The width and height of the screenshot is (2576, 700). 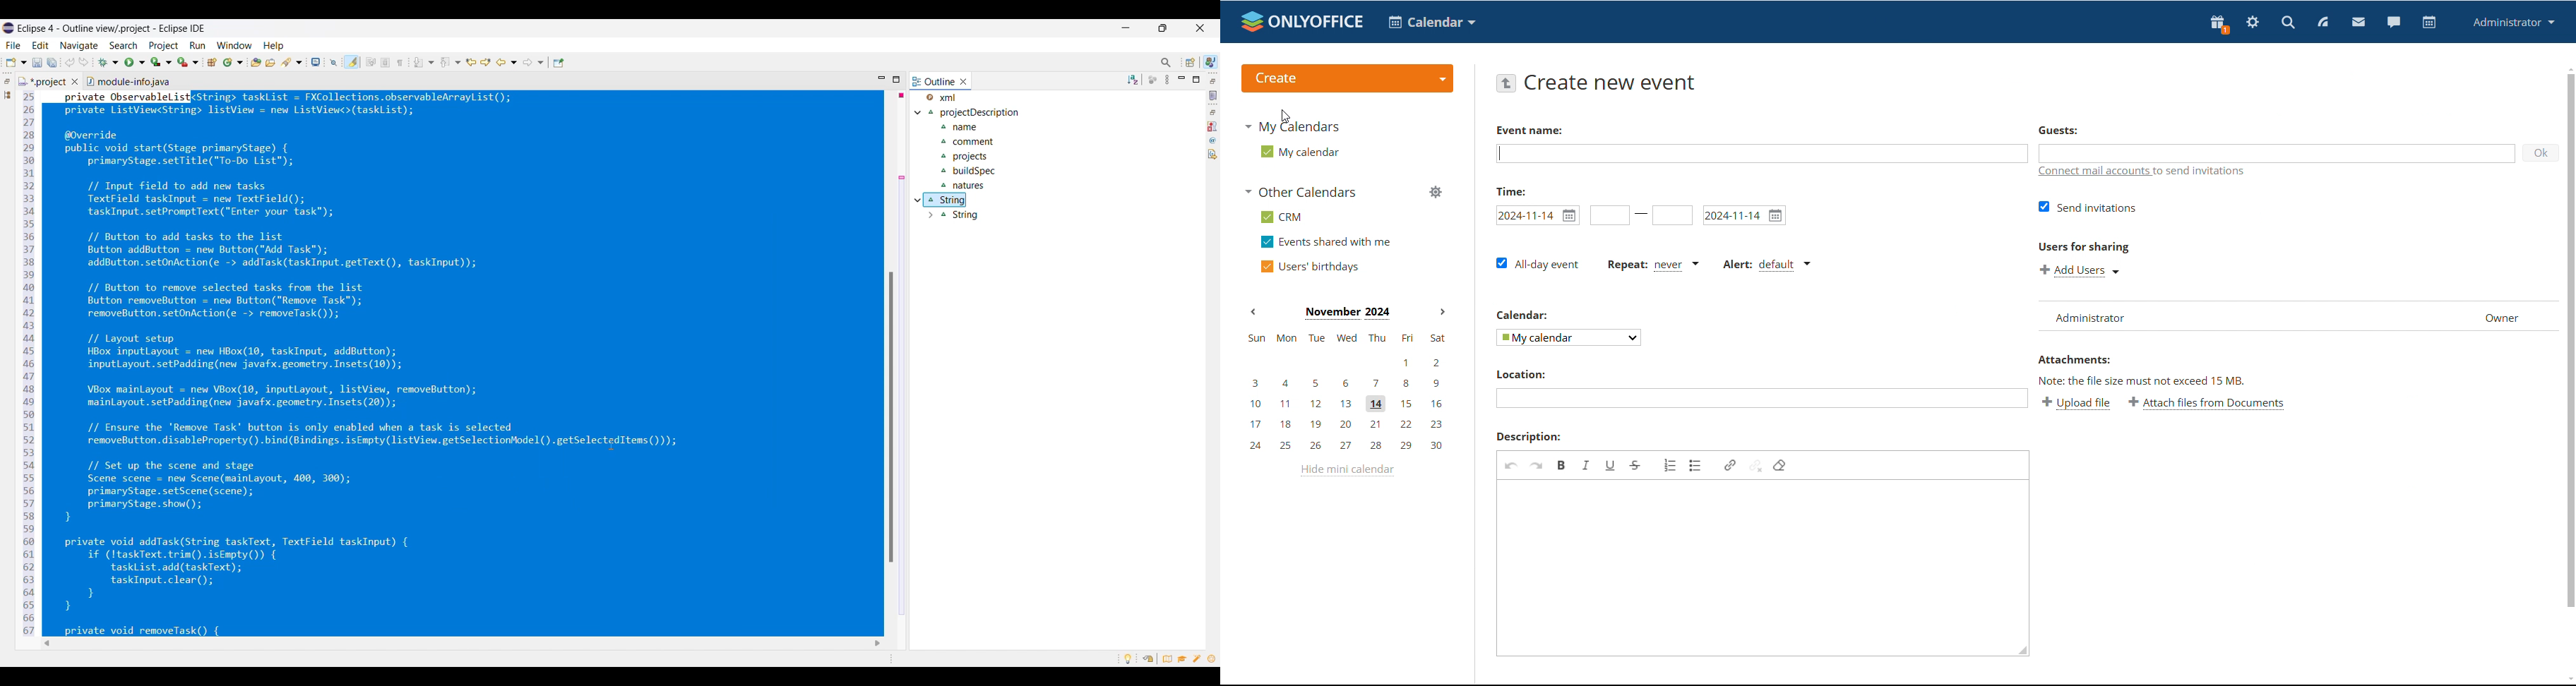 What do you see at coordinates (1766, 265) in the screenshot?
I see `alert type` at bounding box center [1766, 265].